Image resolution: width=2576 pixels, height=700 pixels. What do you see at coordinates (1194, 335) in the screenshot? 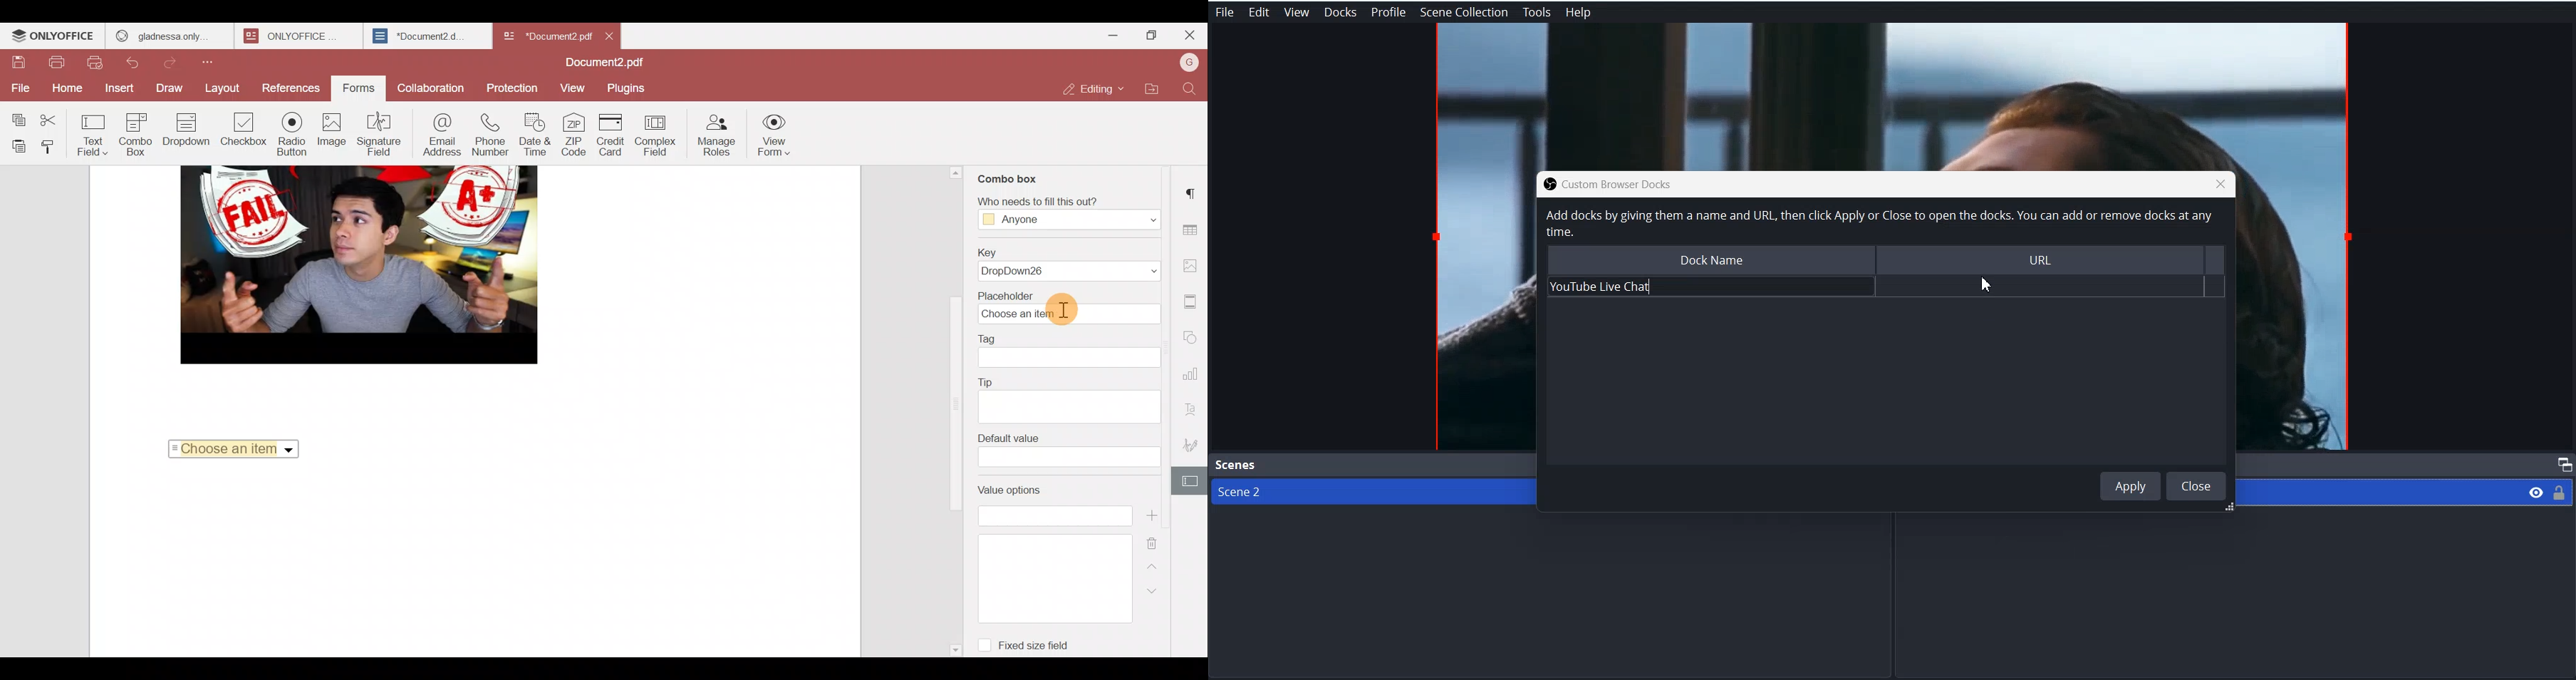
I see `Shapes settings` at bounding box center [1194, 335].